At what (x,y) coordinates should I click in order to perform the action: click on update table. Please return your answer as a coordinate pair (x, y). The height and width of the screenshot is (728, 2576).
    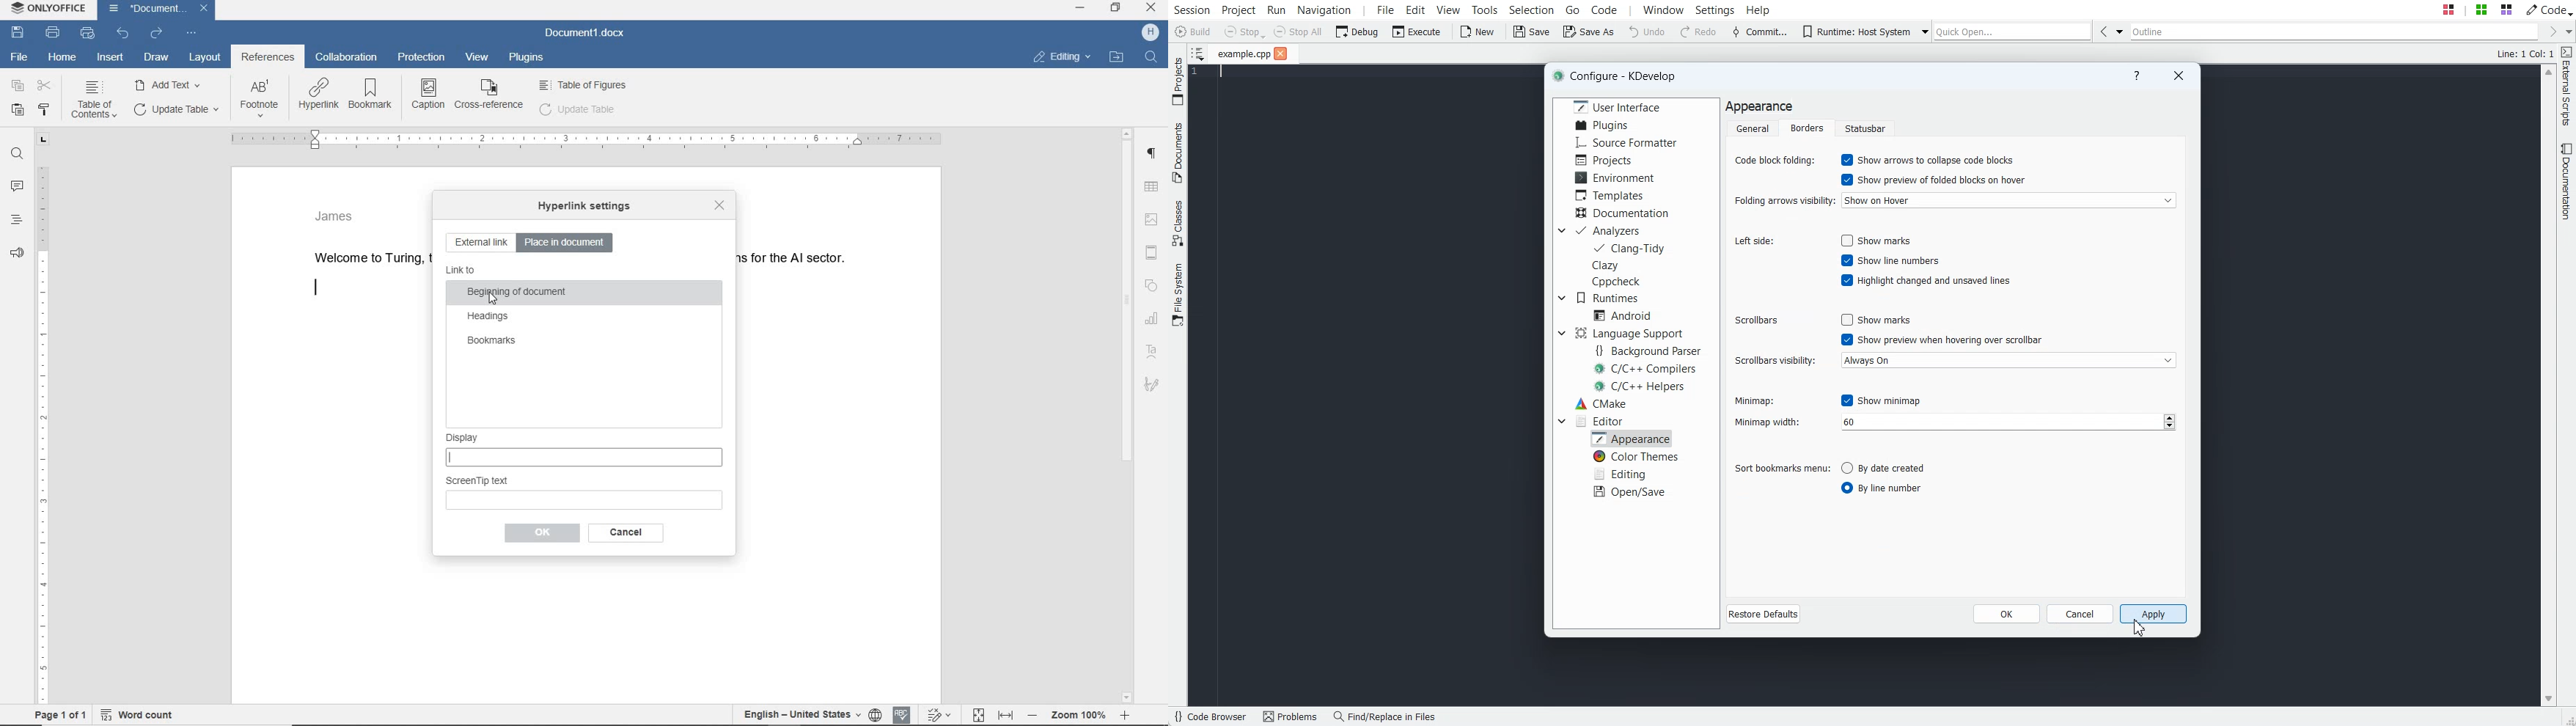
    Looking at the image, I should click on (578, 109).